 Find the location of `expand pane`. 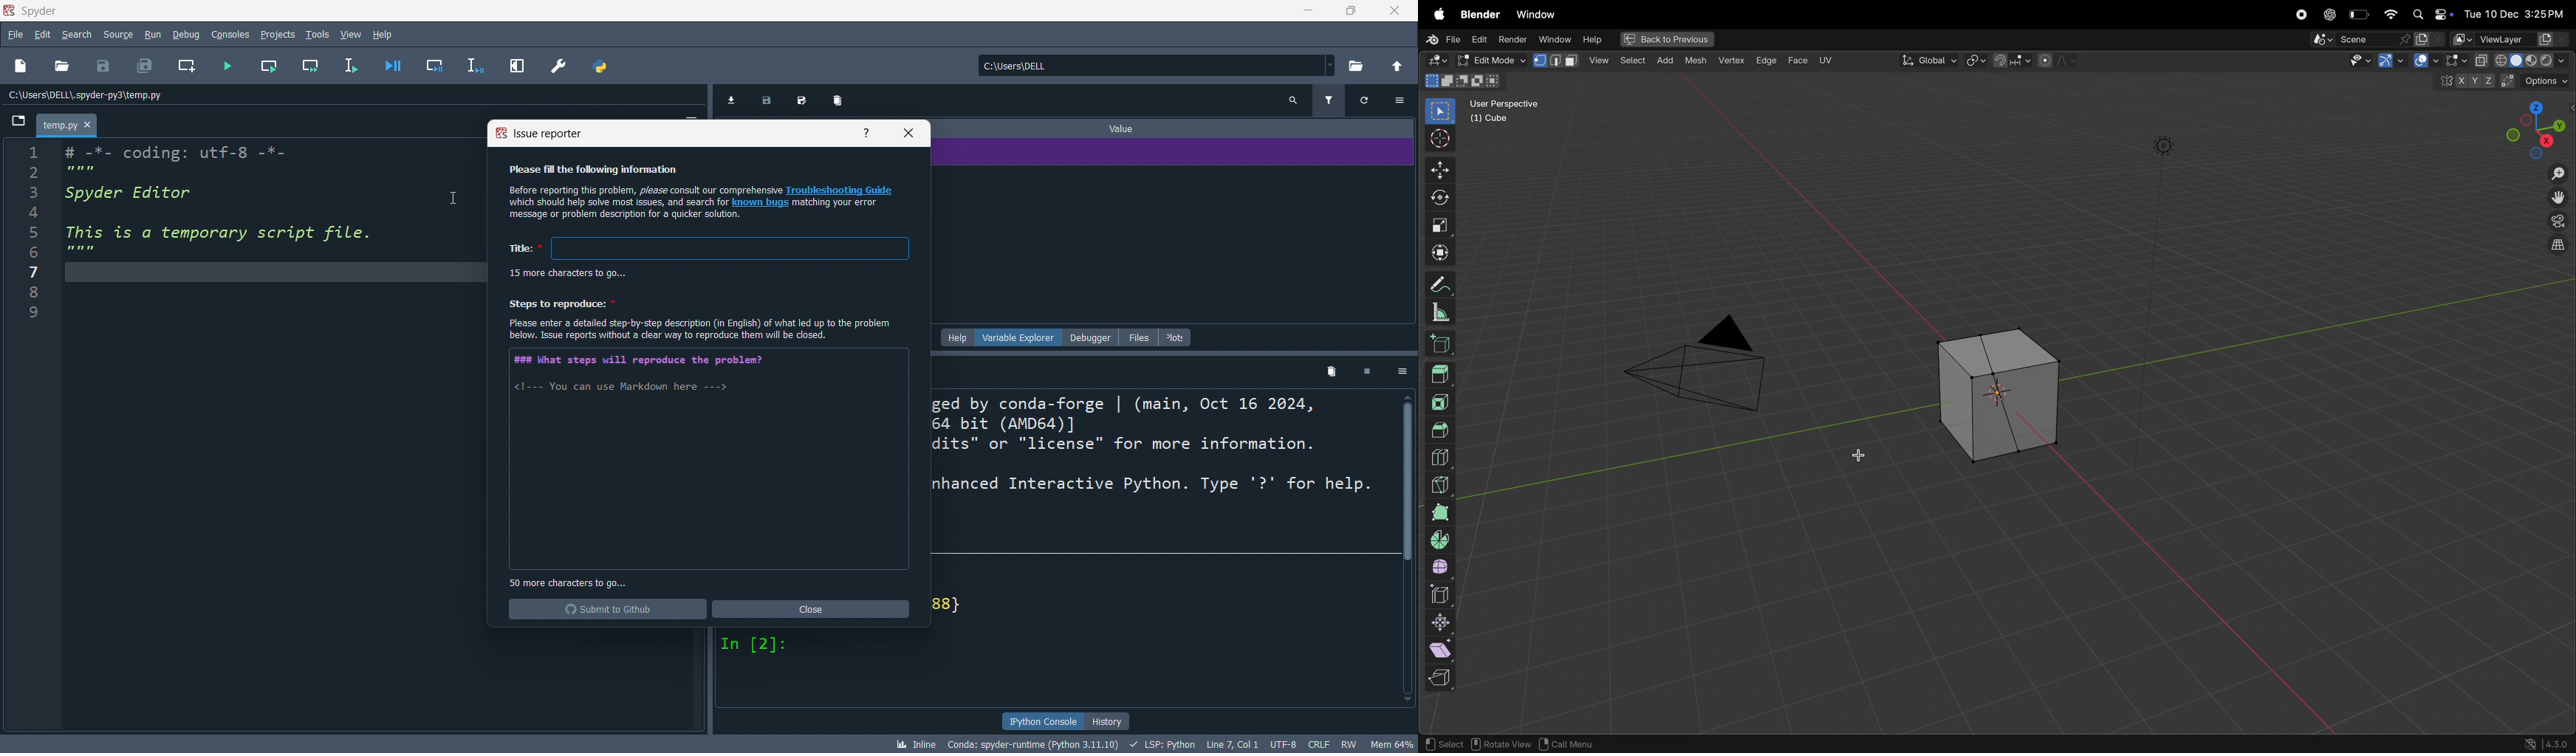

expand pane is located at coordinates (518, 66).